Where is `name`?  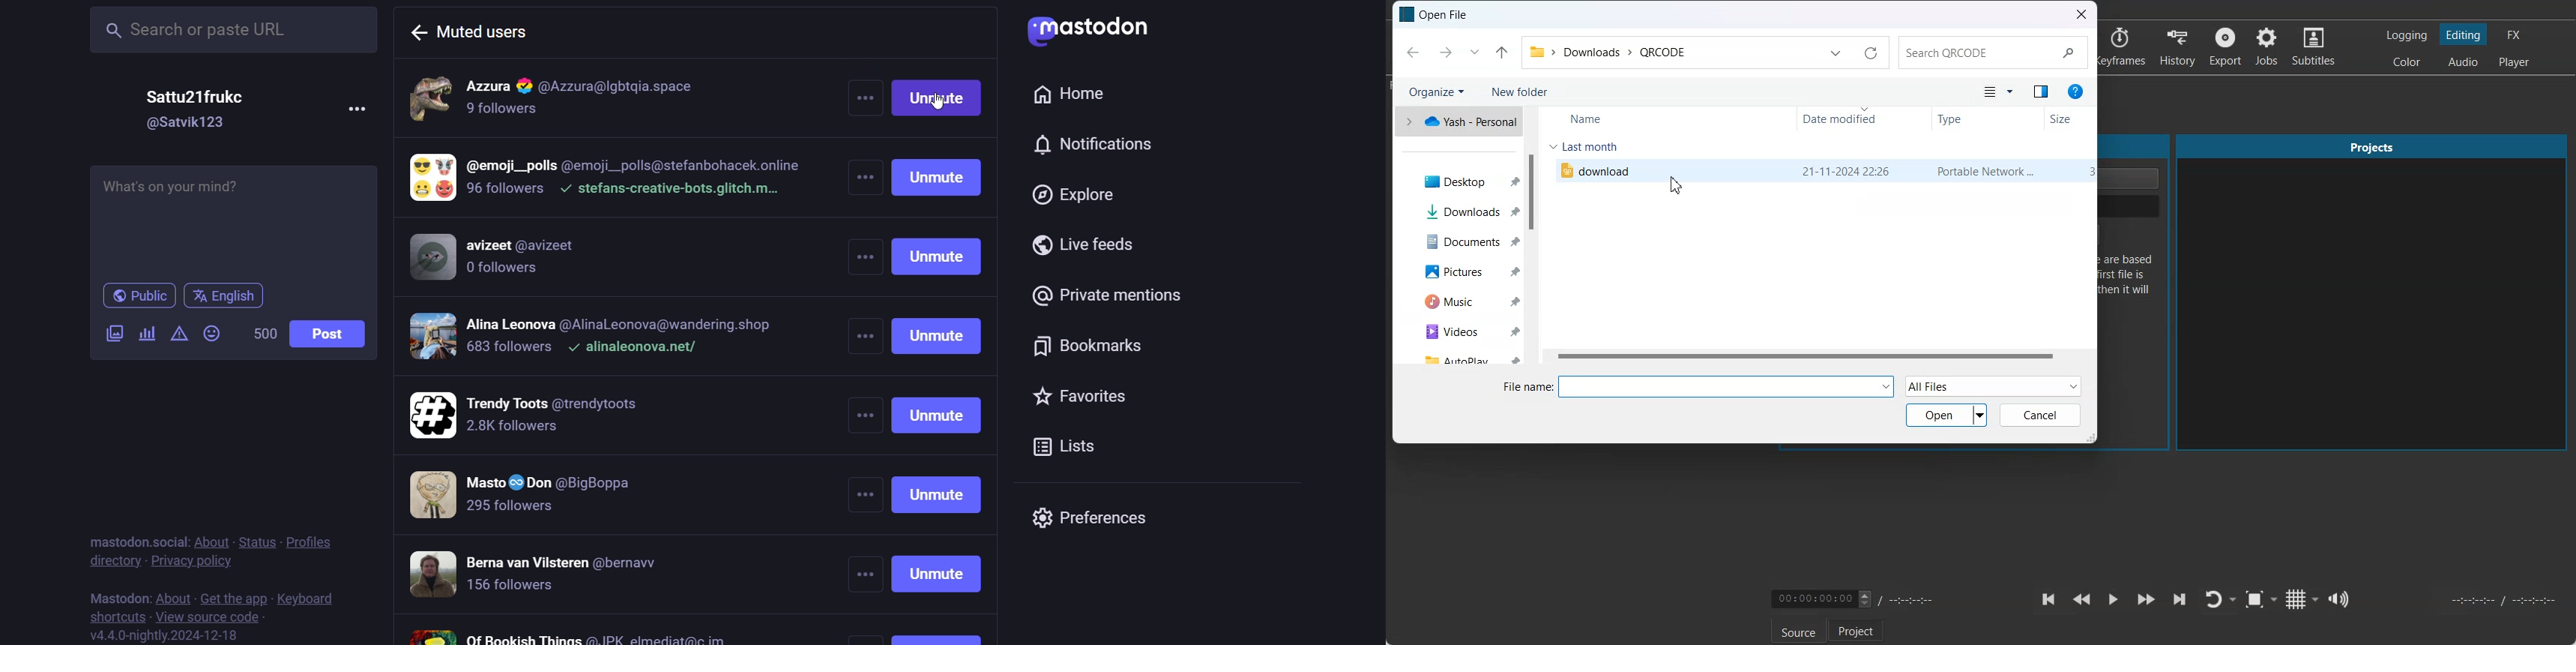 name is located at coordinates (200, 97).